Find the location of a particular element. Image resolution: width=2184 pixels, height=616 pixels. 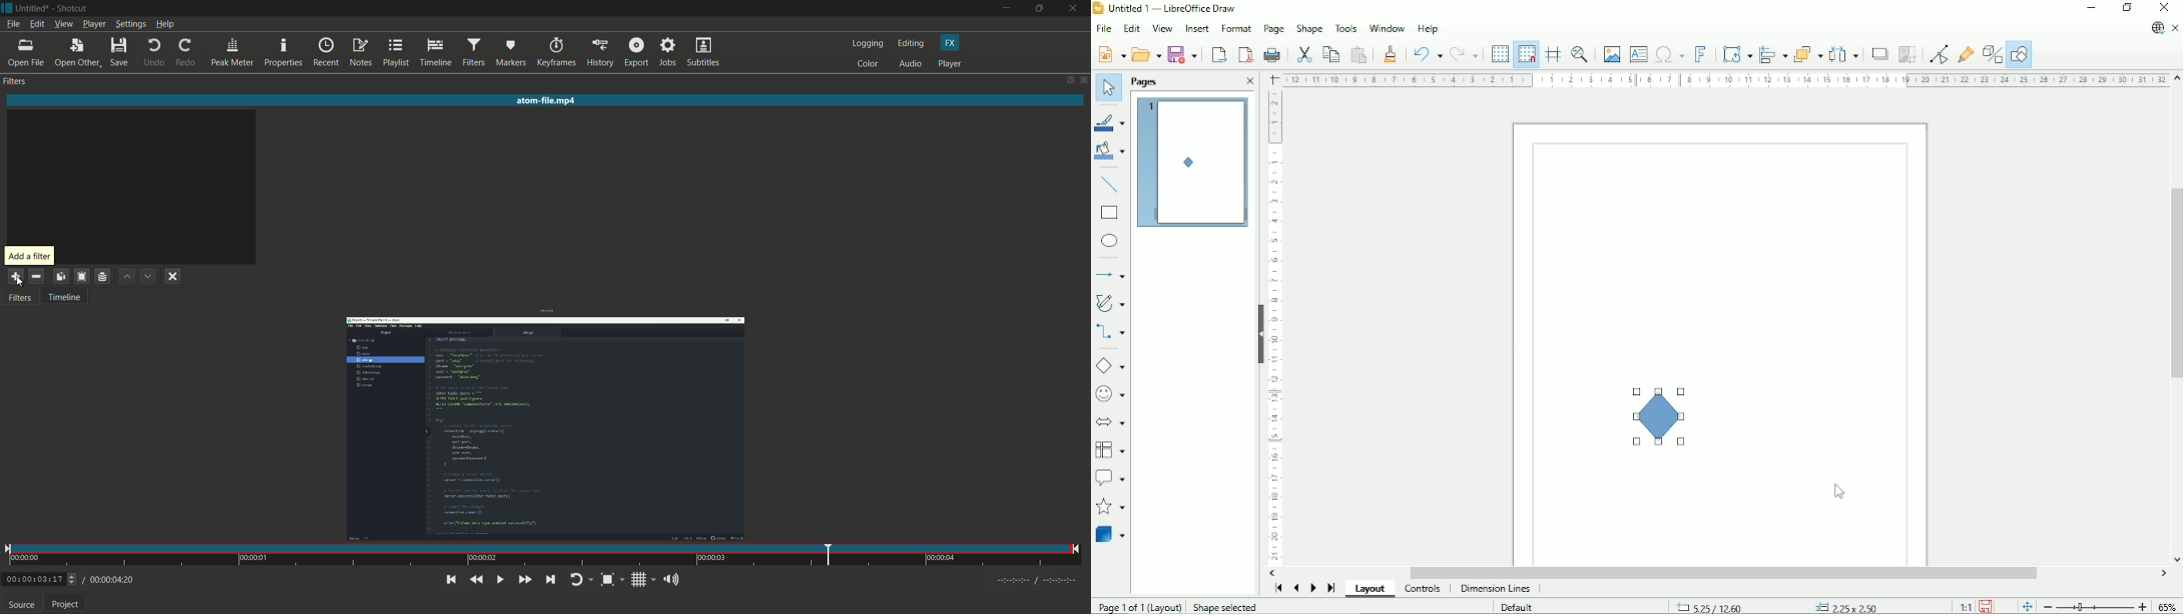

Zoom factor is located at coordinates (2167, 604).